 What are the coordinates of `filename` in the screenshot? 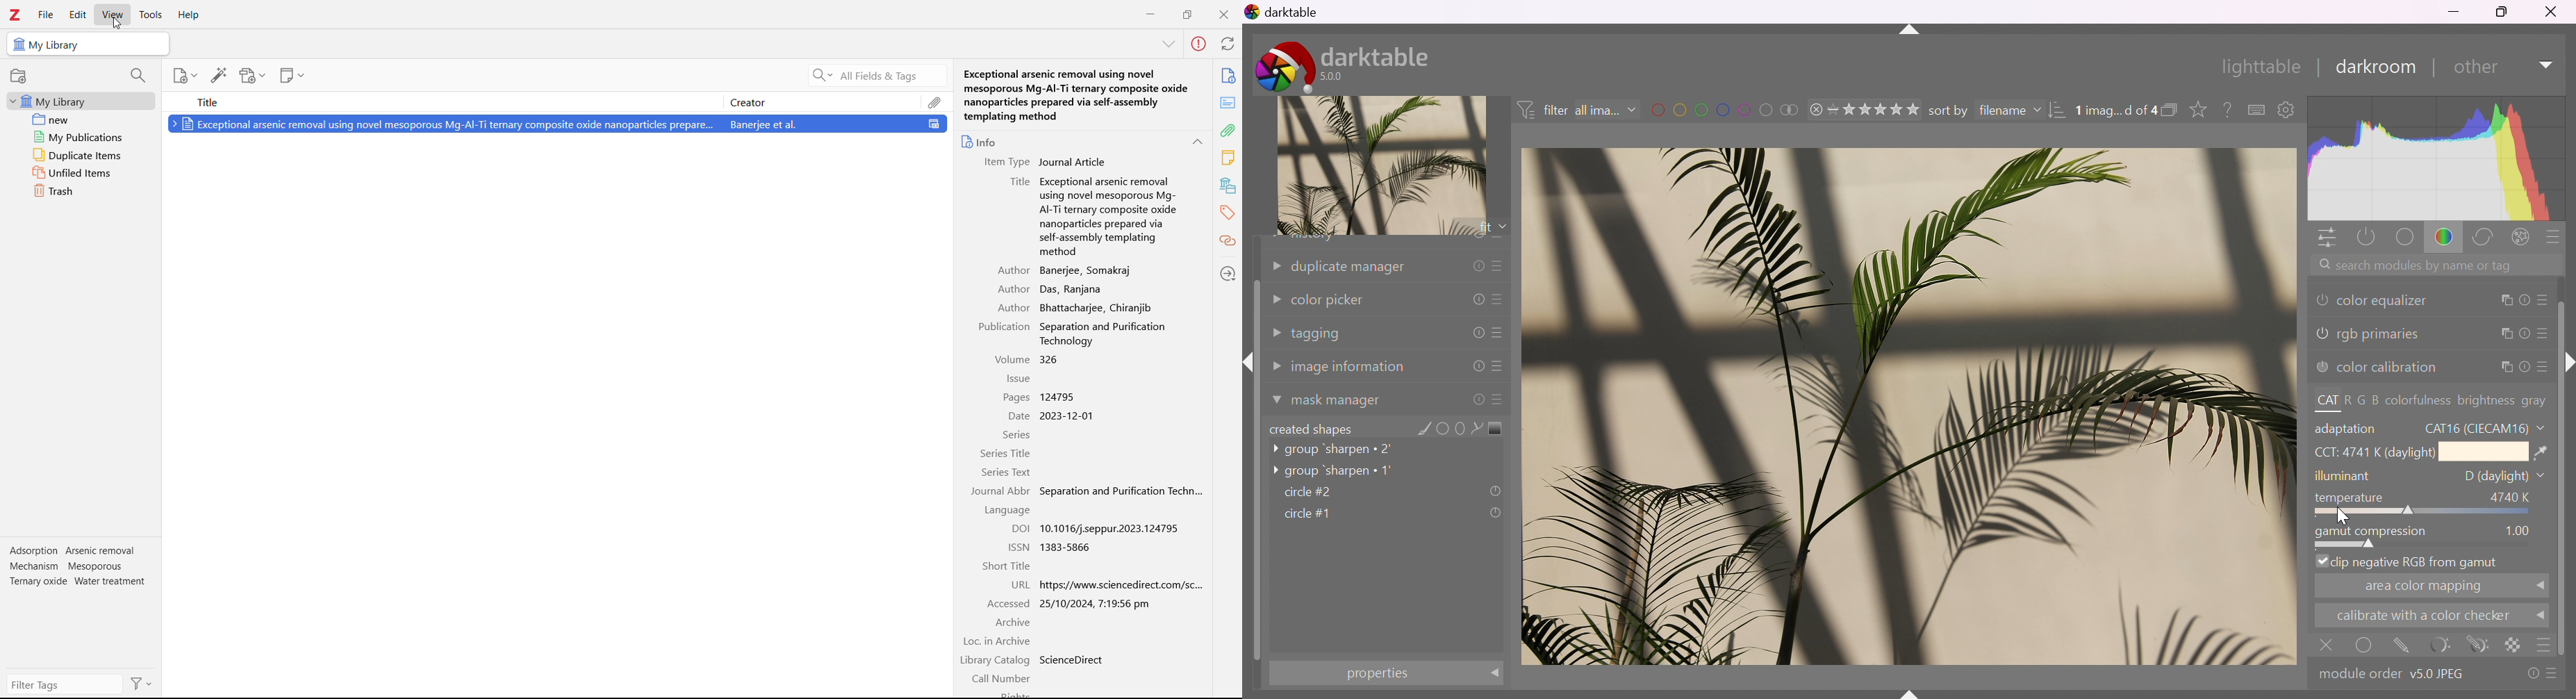 It's located at (2010, 110).